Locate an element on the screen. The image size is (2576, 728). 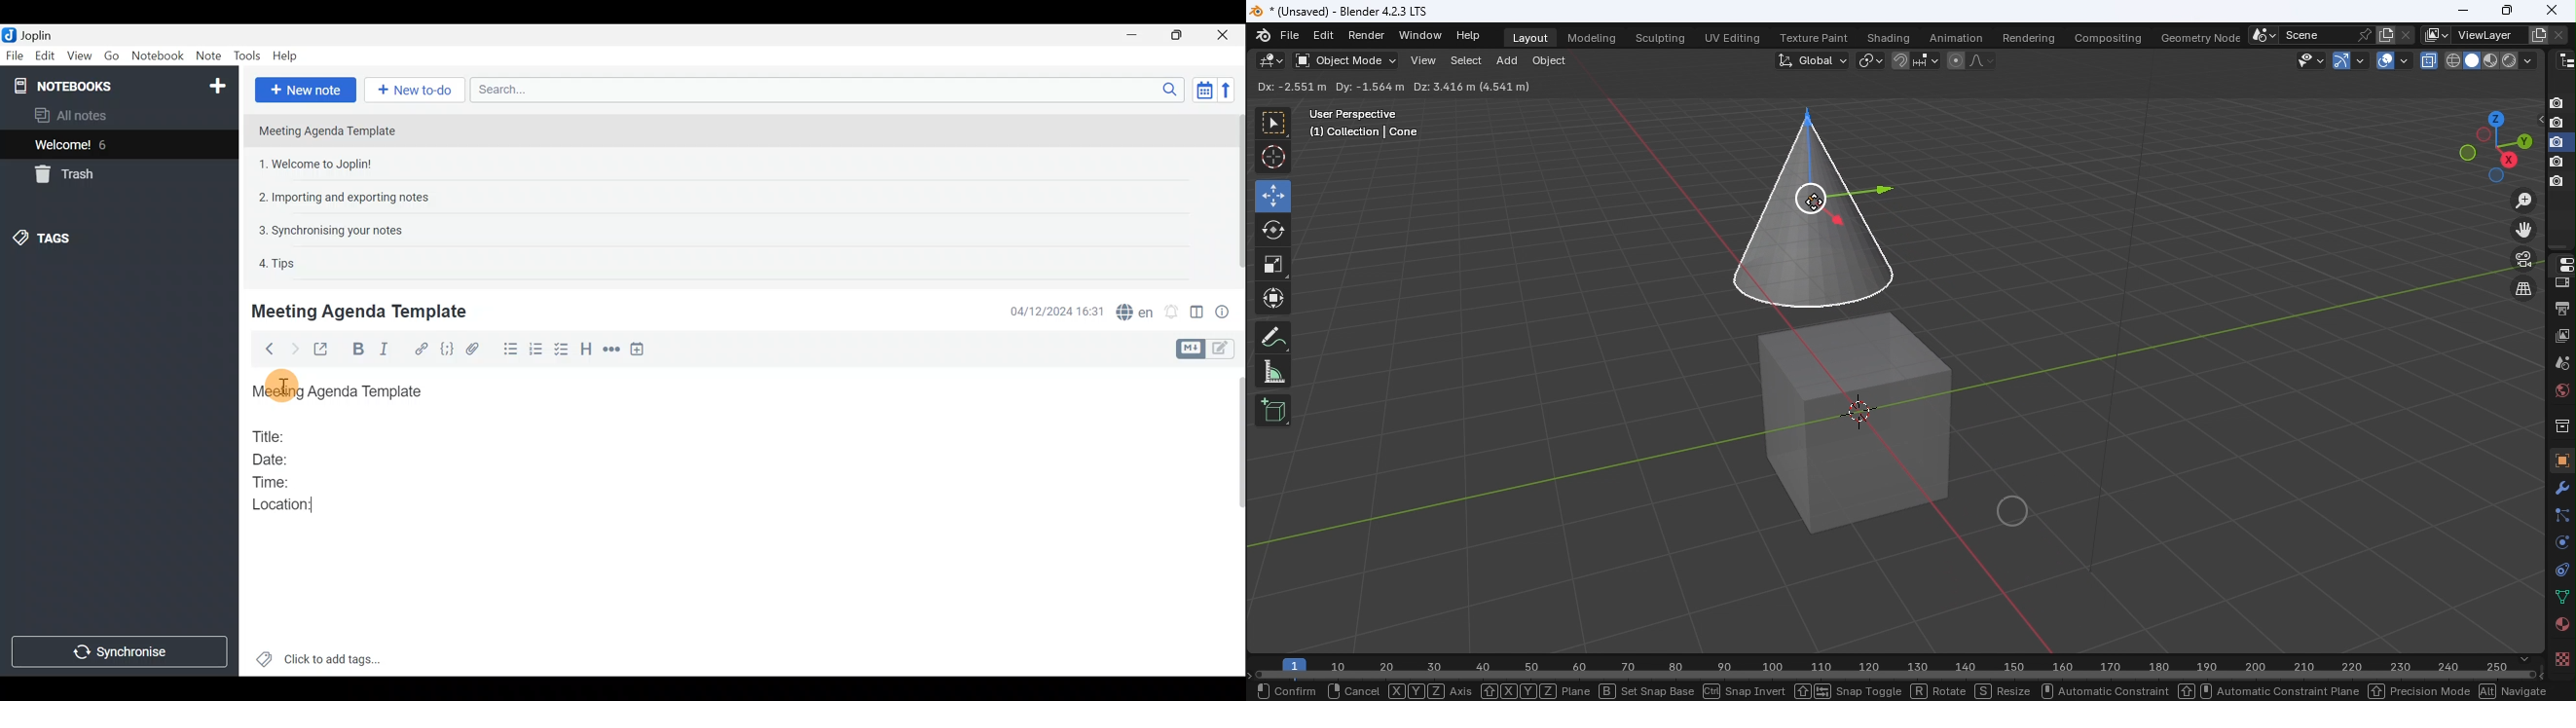
Toggle editor layout is located at coordinates (1197, 314).